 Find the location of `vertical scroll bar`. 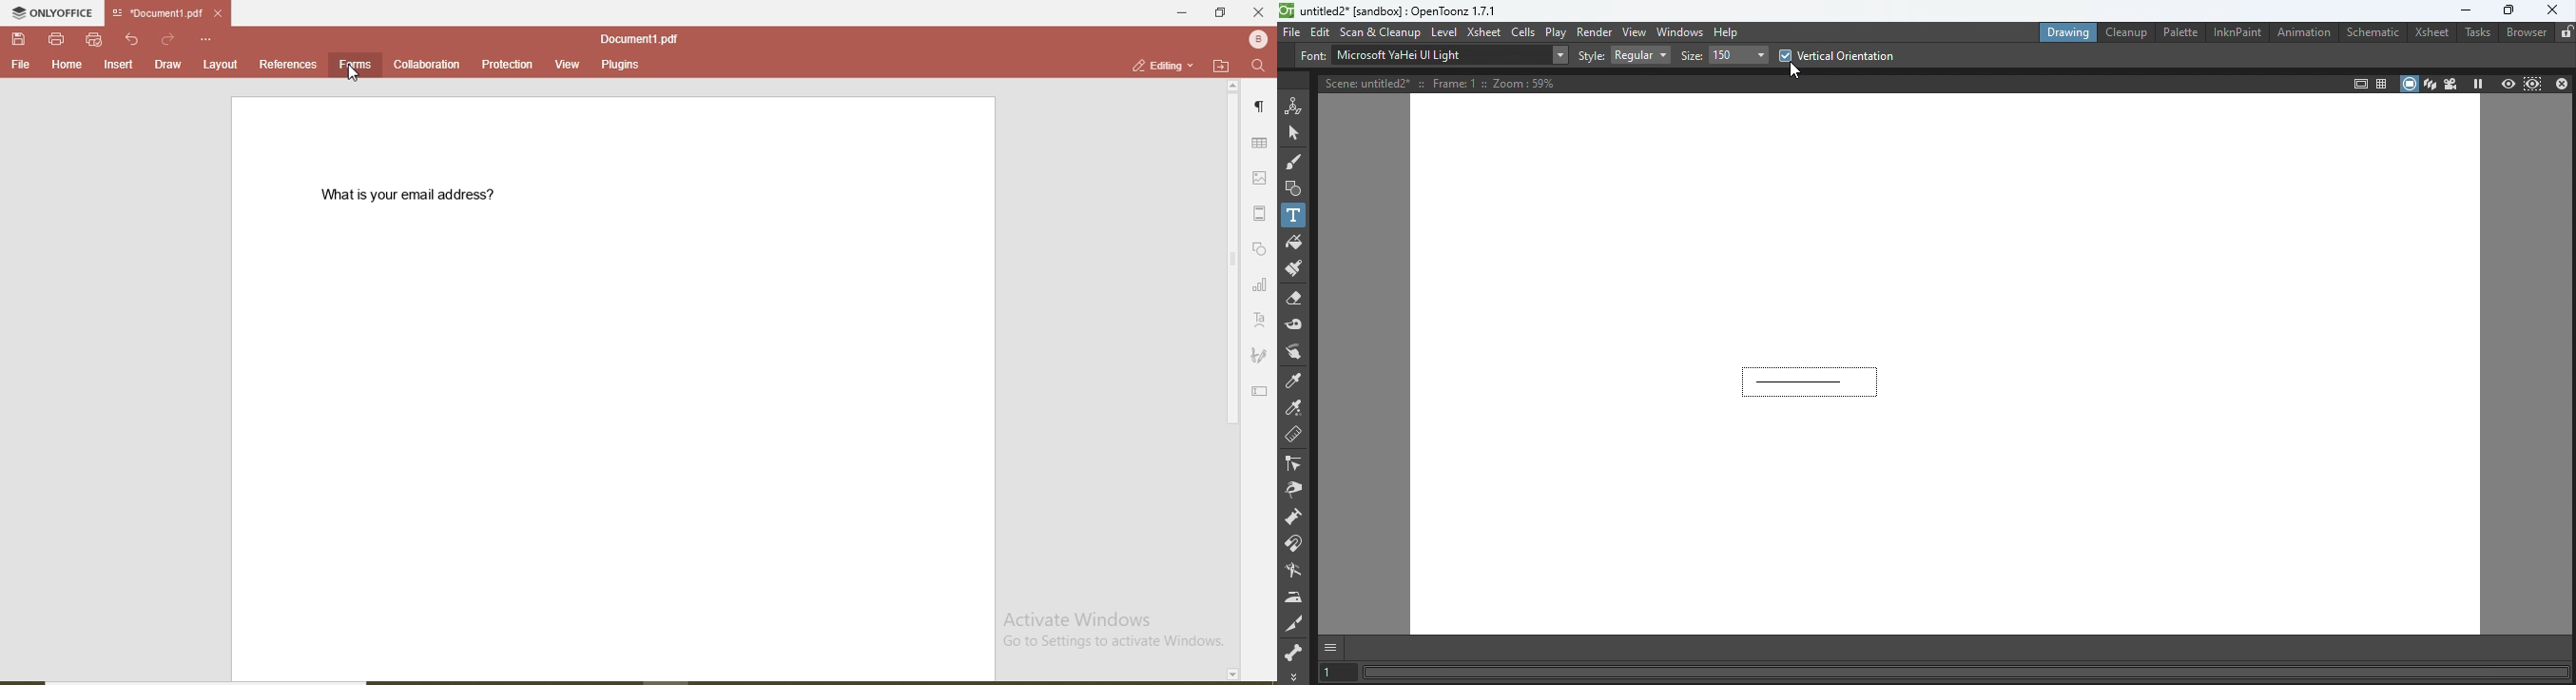

vertical scroll bar is located at coordinates (1231, 262).